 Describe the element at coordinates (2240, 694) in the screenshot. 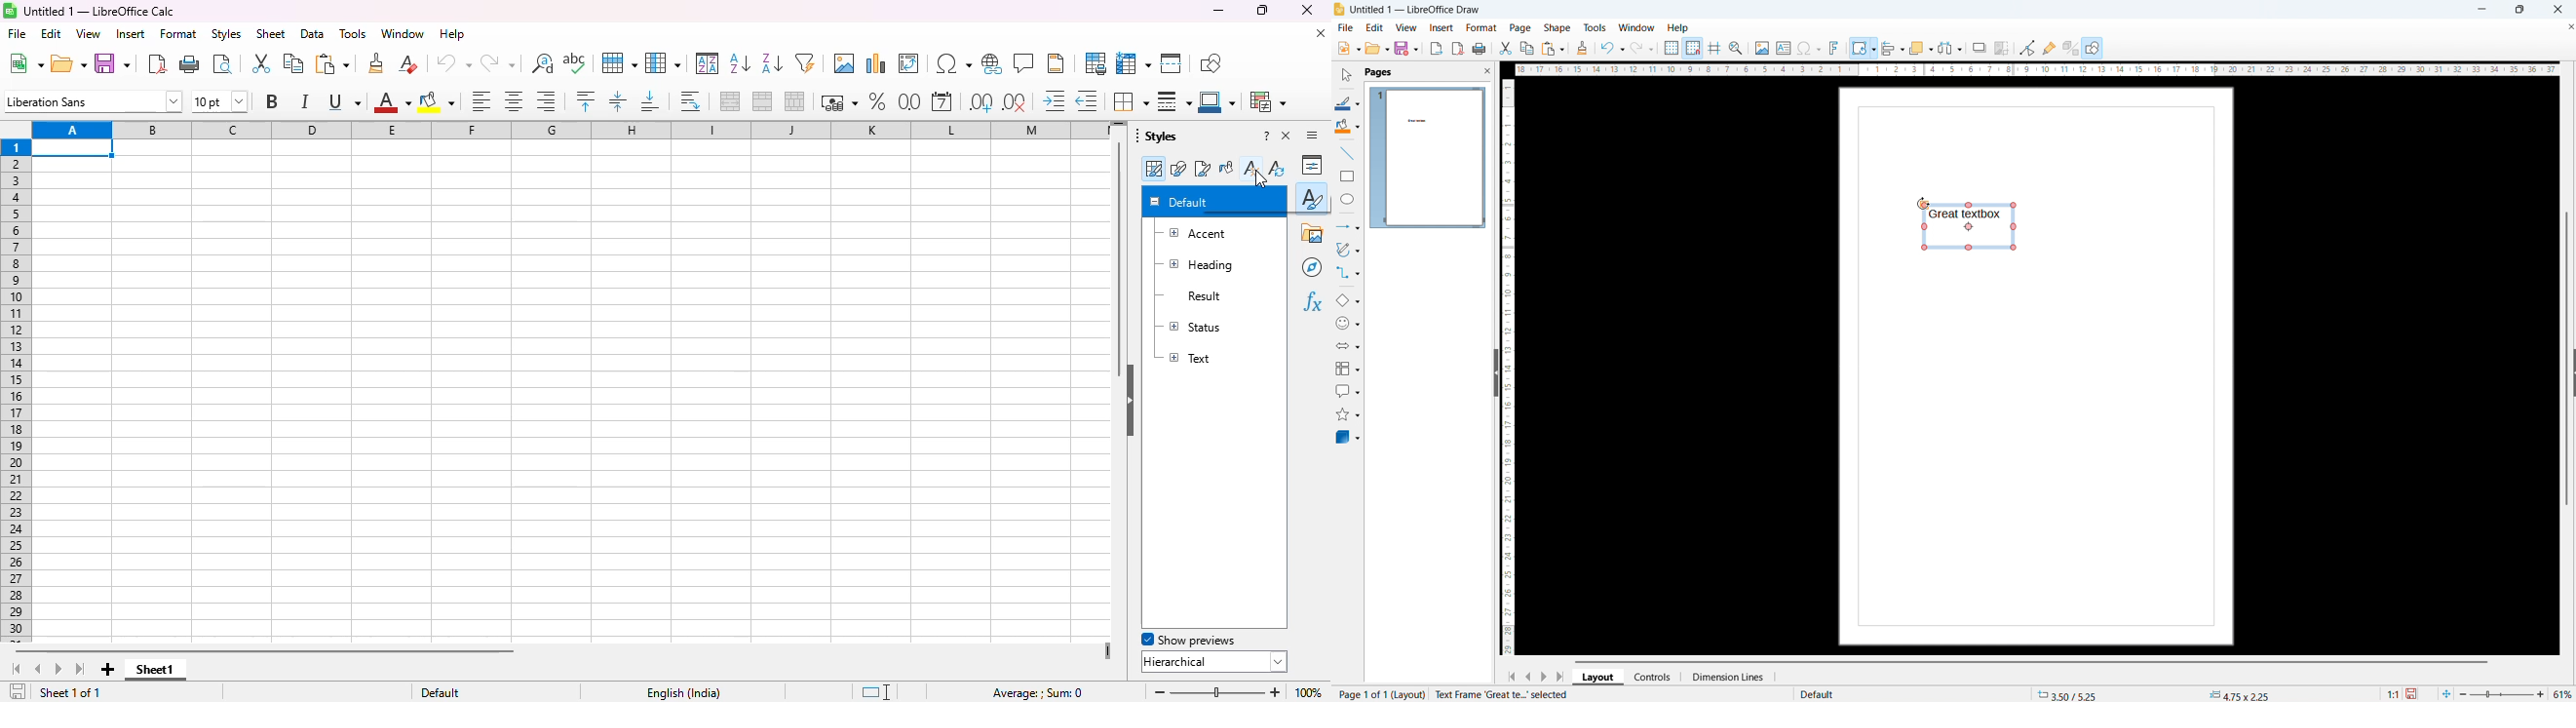

I see `object dimension` at that location.